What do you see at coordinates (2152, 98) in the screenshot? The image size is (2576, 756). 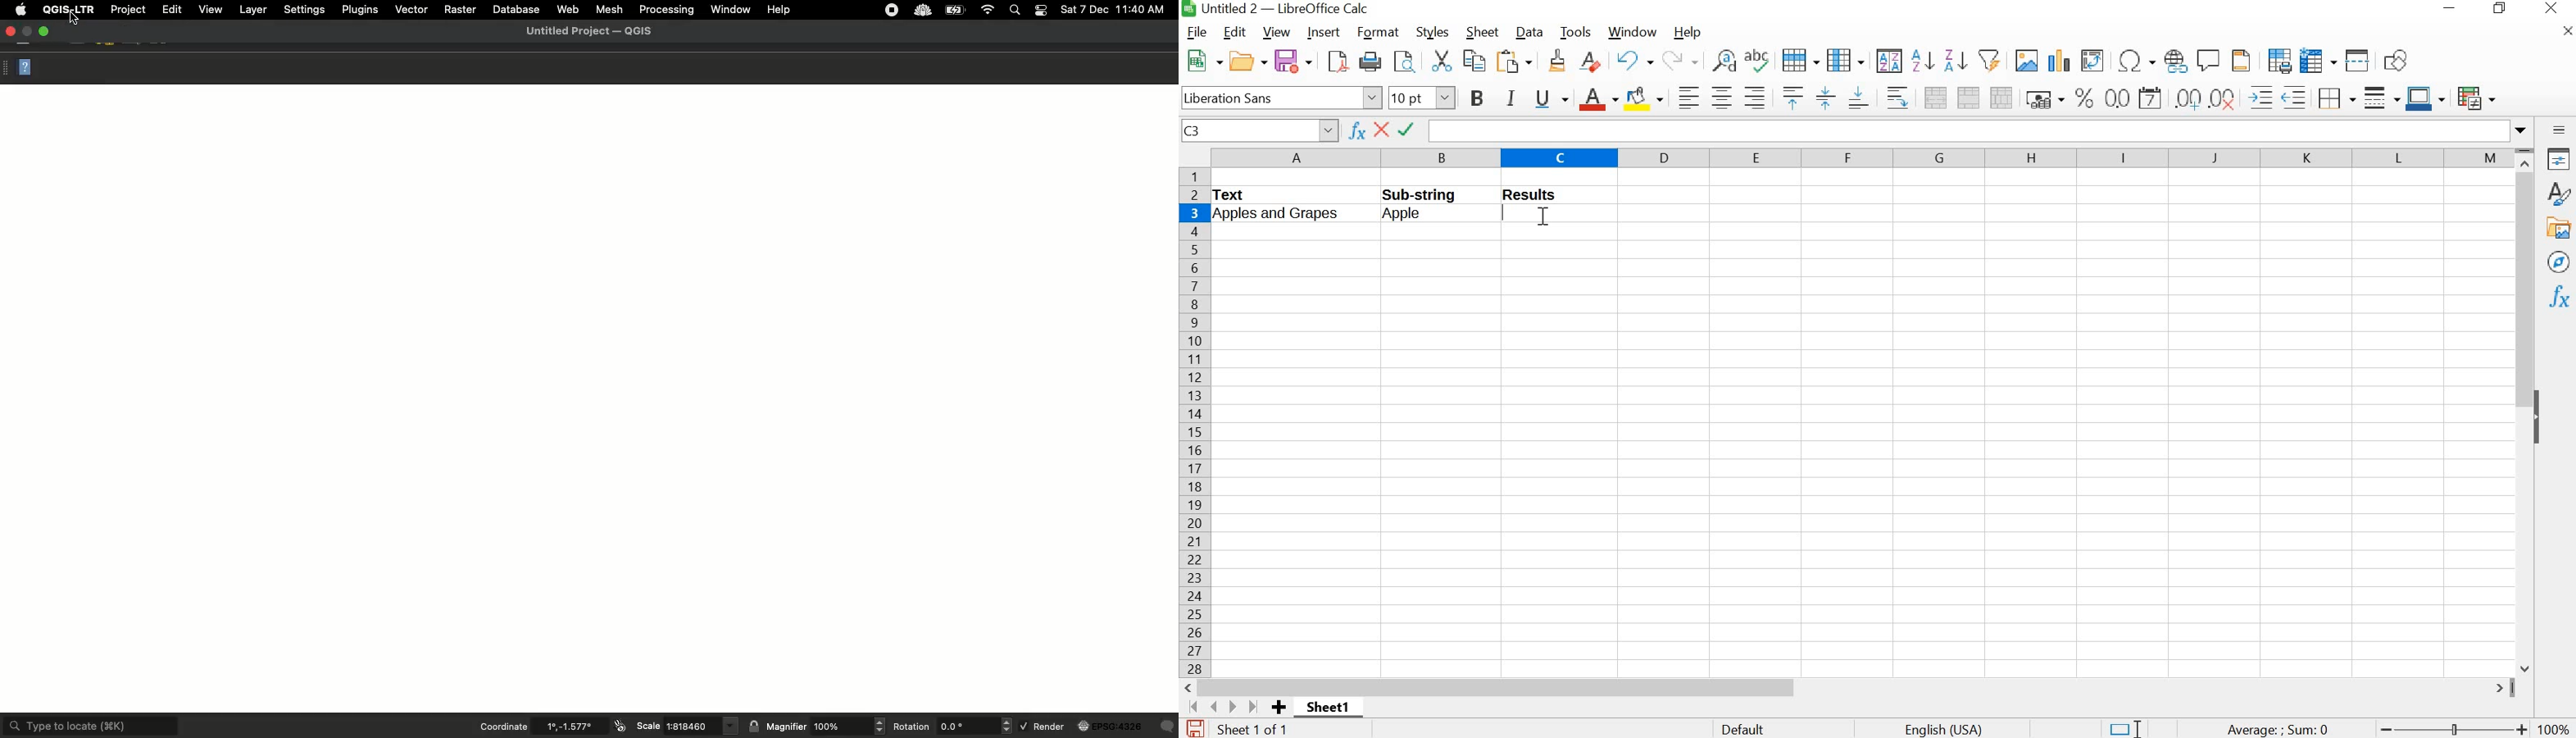 I see `format as date` at bounding box center [2152, 98].